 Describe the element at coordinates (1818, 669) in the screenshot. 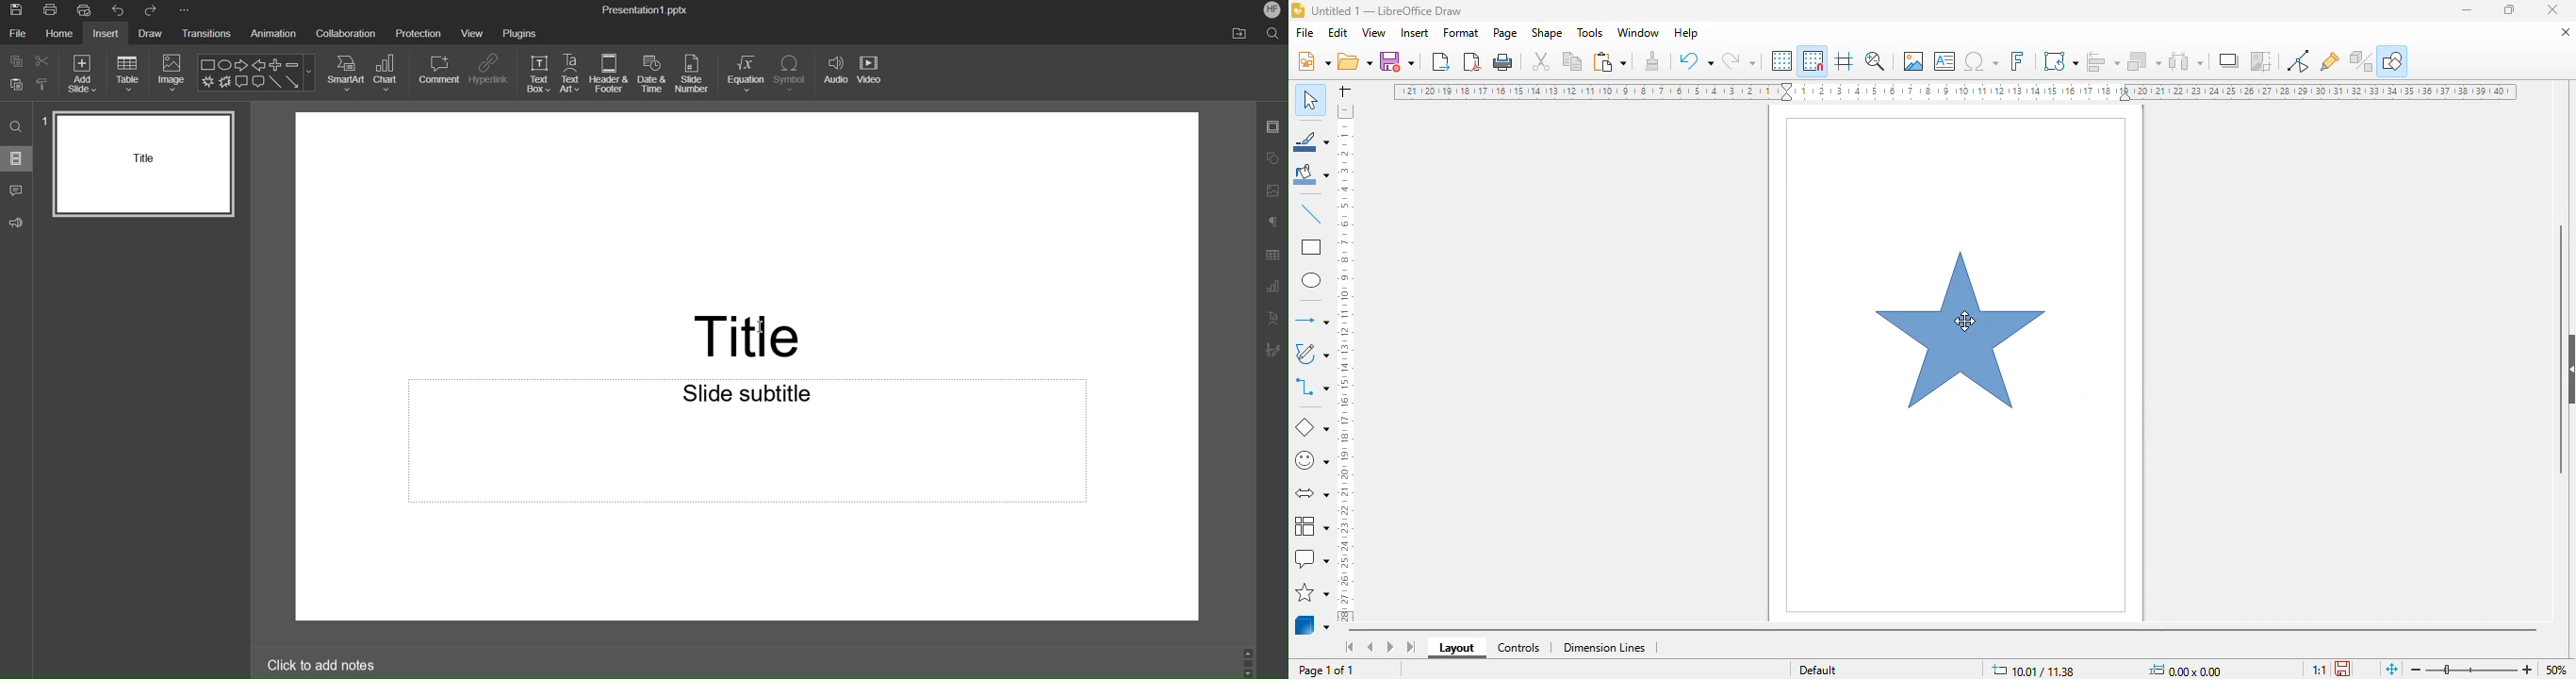

I see `default` at that location.